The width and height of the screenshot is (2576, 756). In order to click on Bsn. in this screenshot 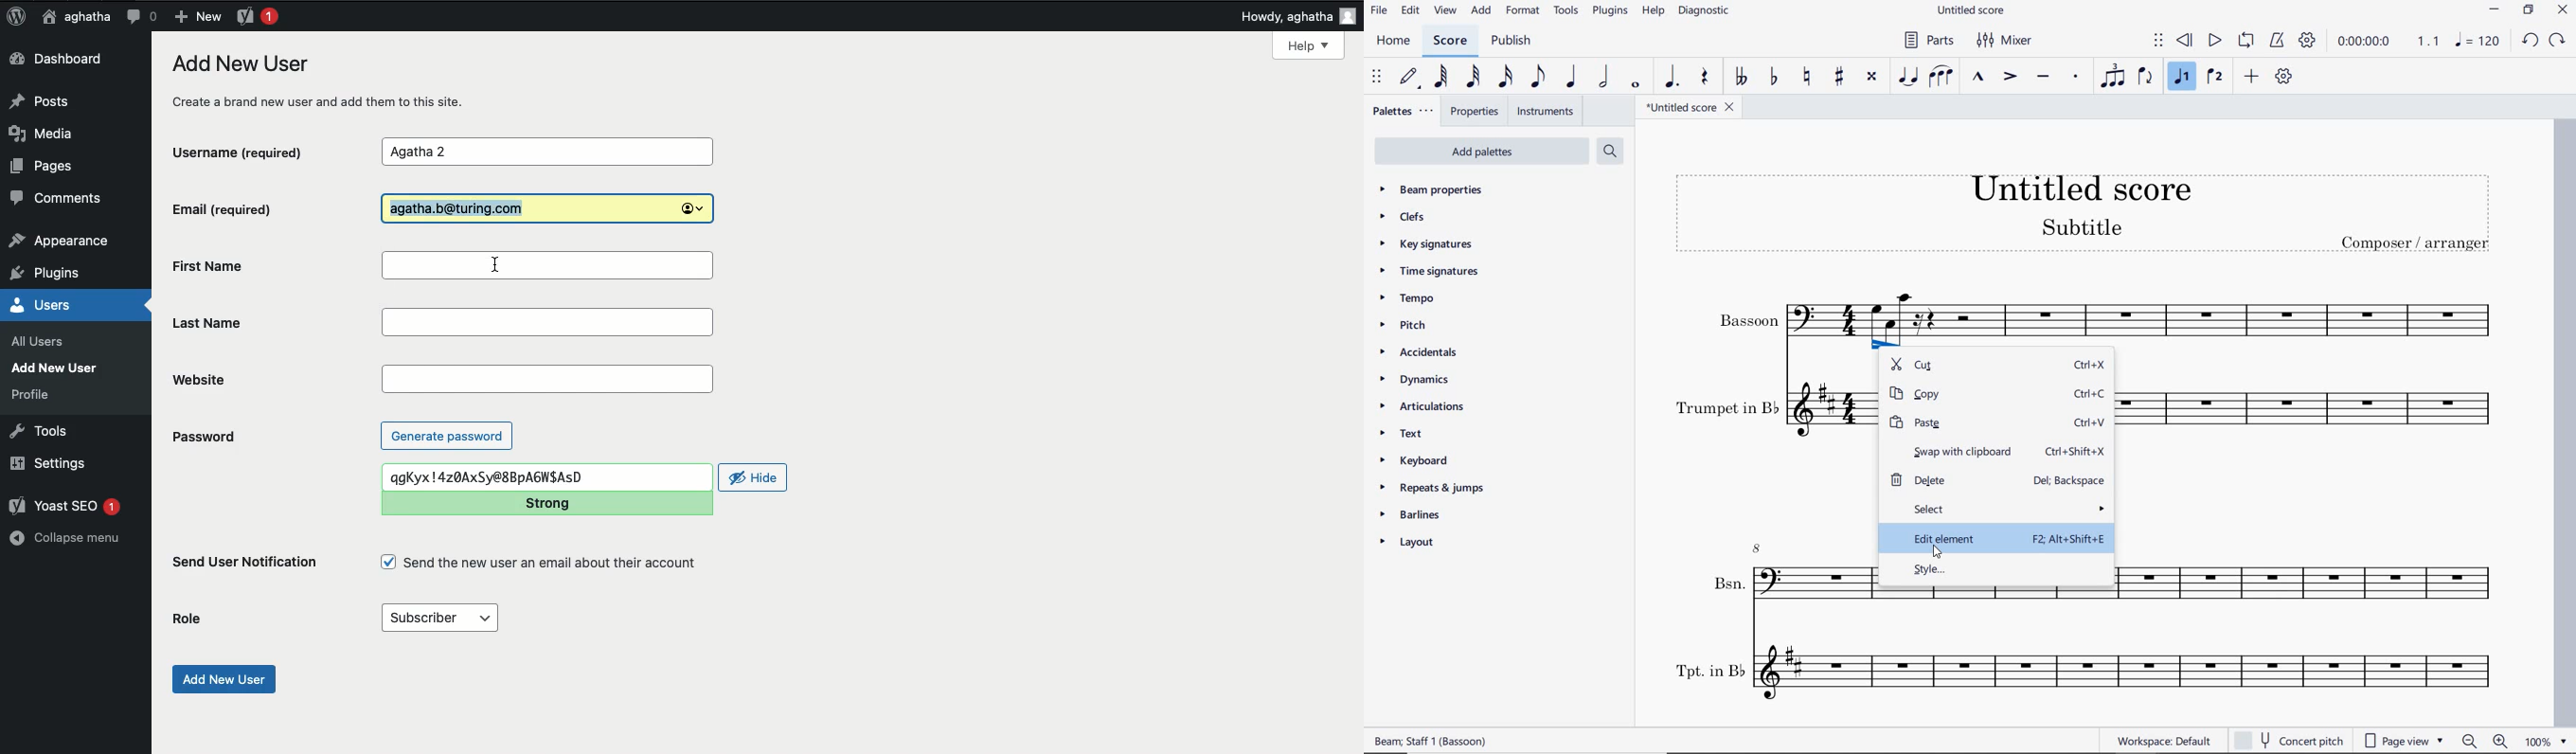, I will do `click(2317, 580)`.